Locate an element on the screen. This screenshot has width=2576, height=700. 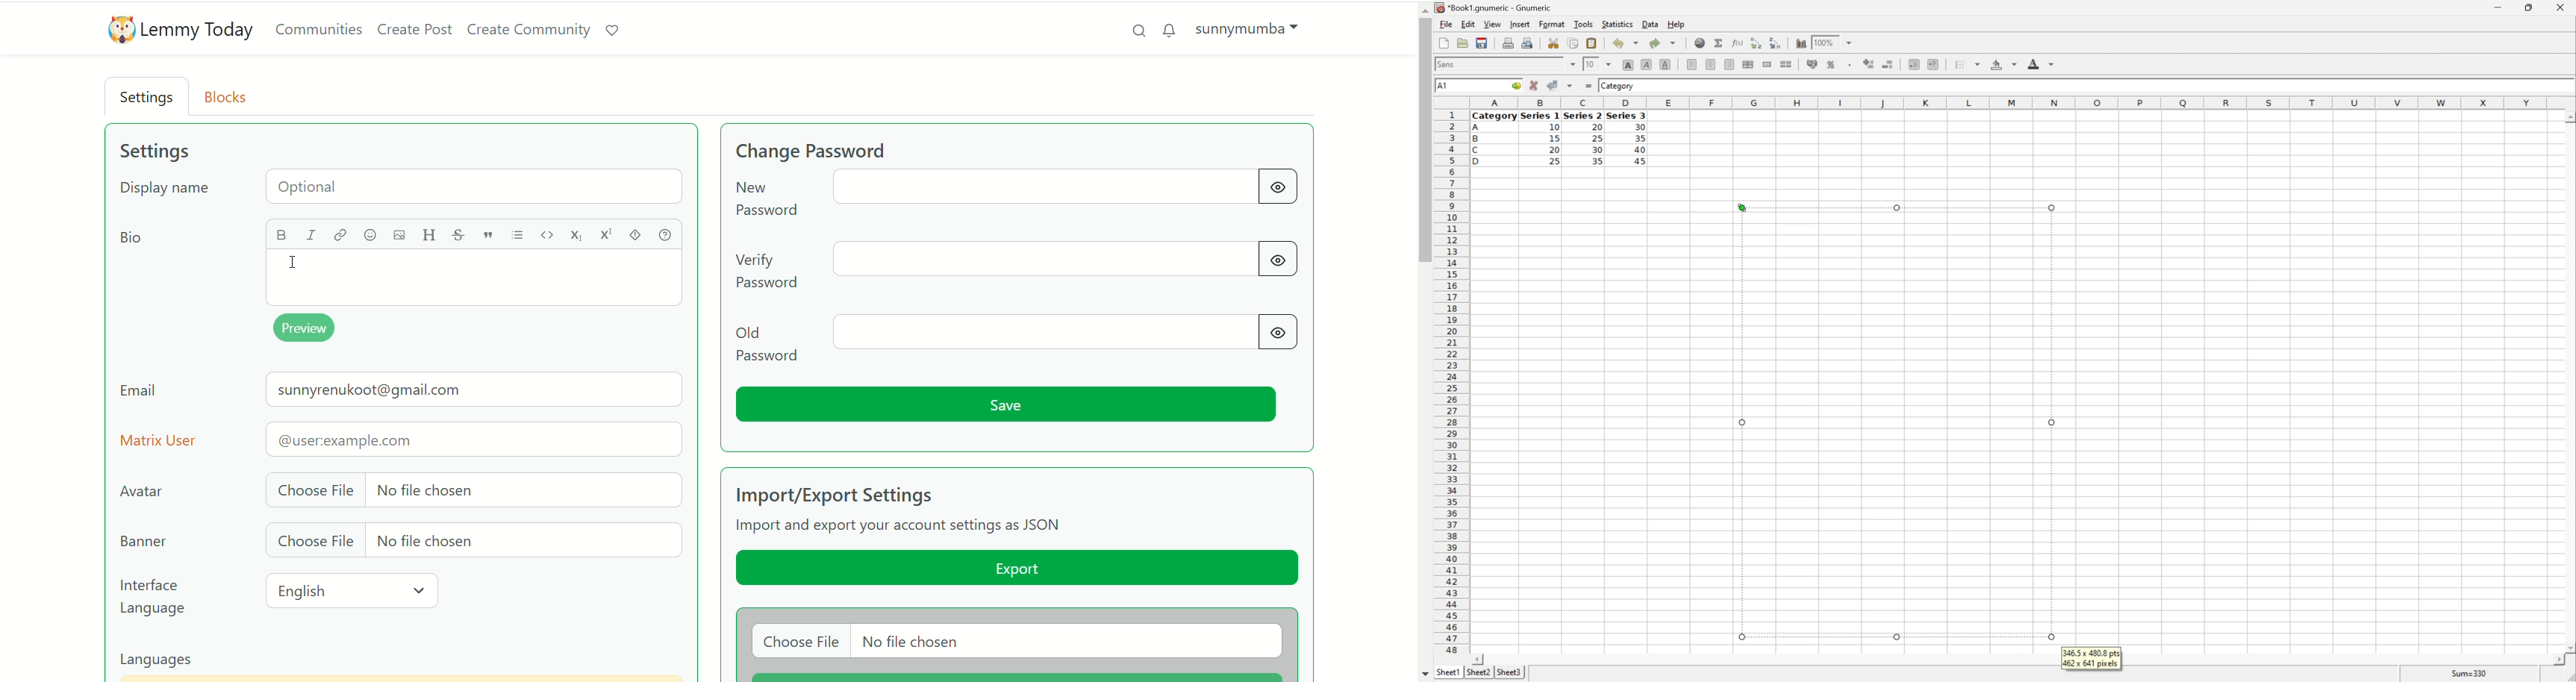
Scroll Left is located at coordinates (1479, 660).